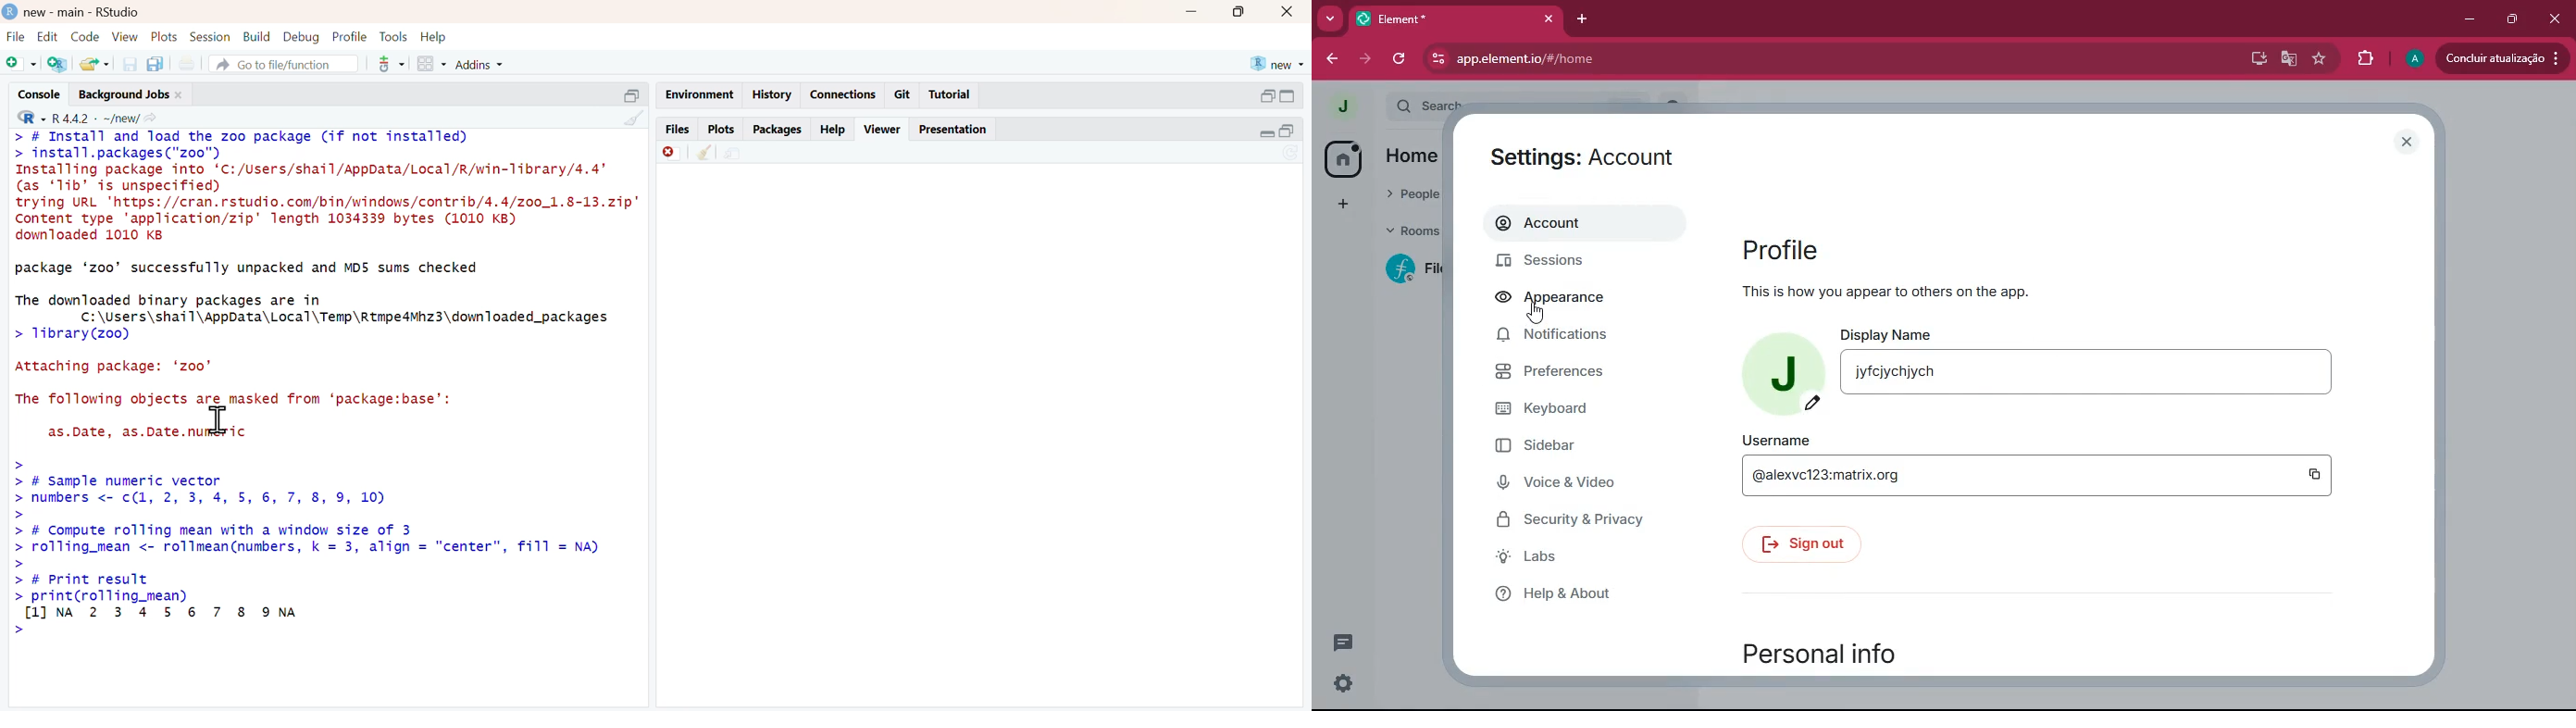 The width and height of the screenshot is (2576, 728). Describe the element at coordinates (733, 153) in the screenshot. I see `share file` at that location.